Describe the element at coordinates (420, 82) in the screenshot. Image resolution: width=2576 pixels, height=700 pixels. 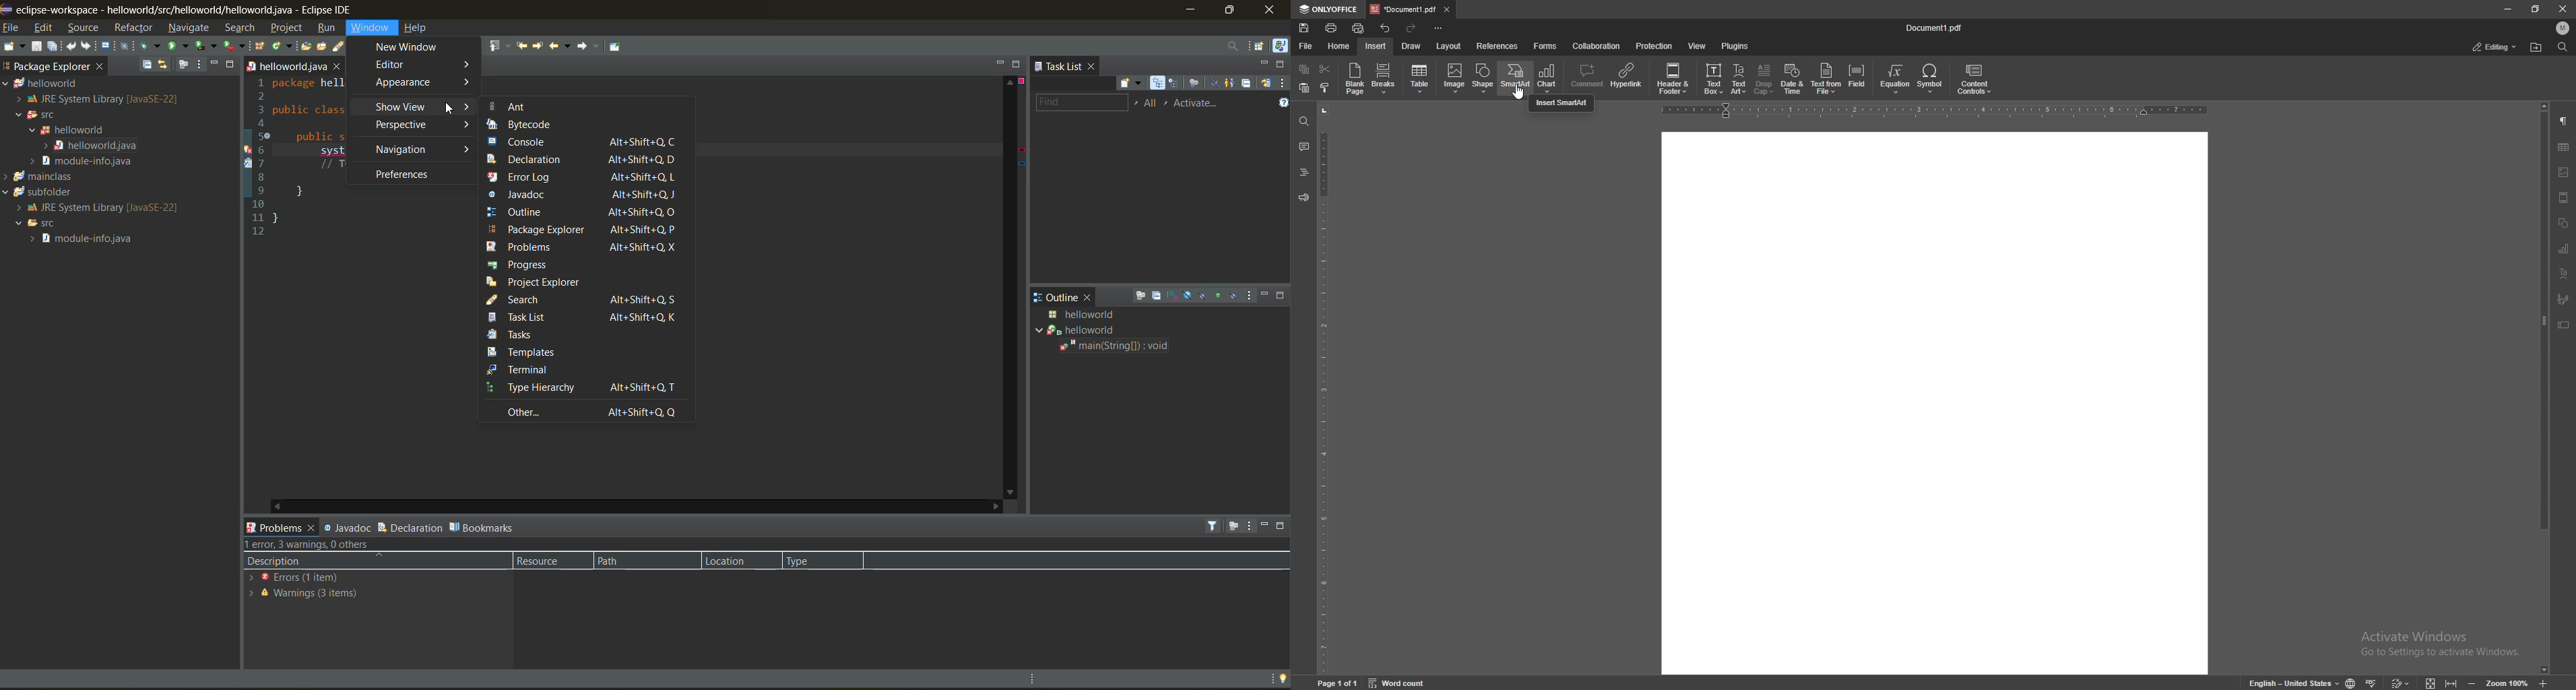
I see `appearance` at that location.